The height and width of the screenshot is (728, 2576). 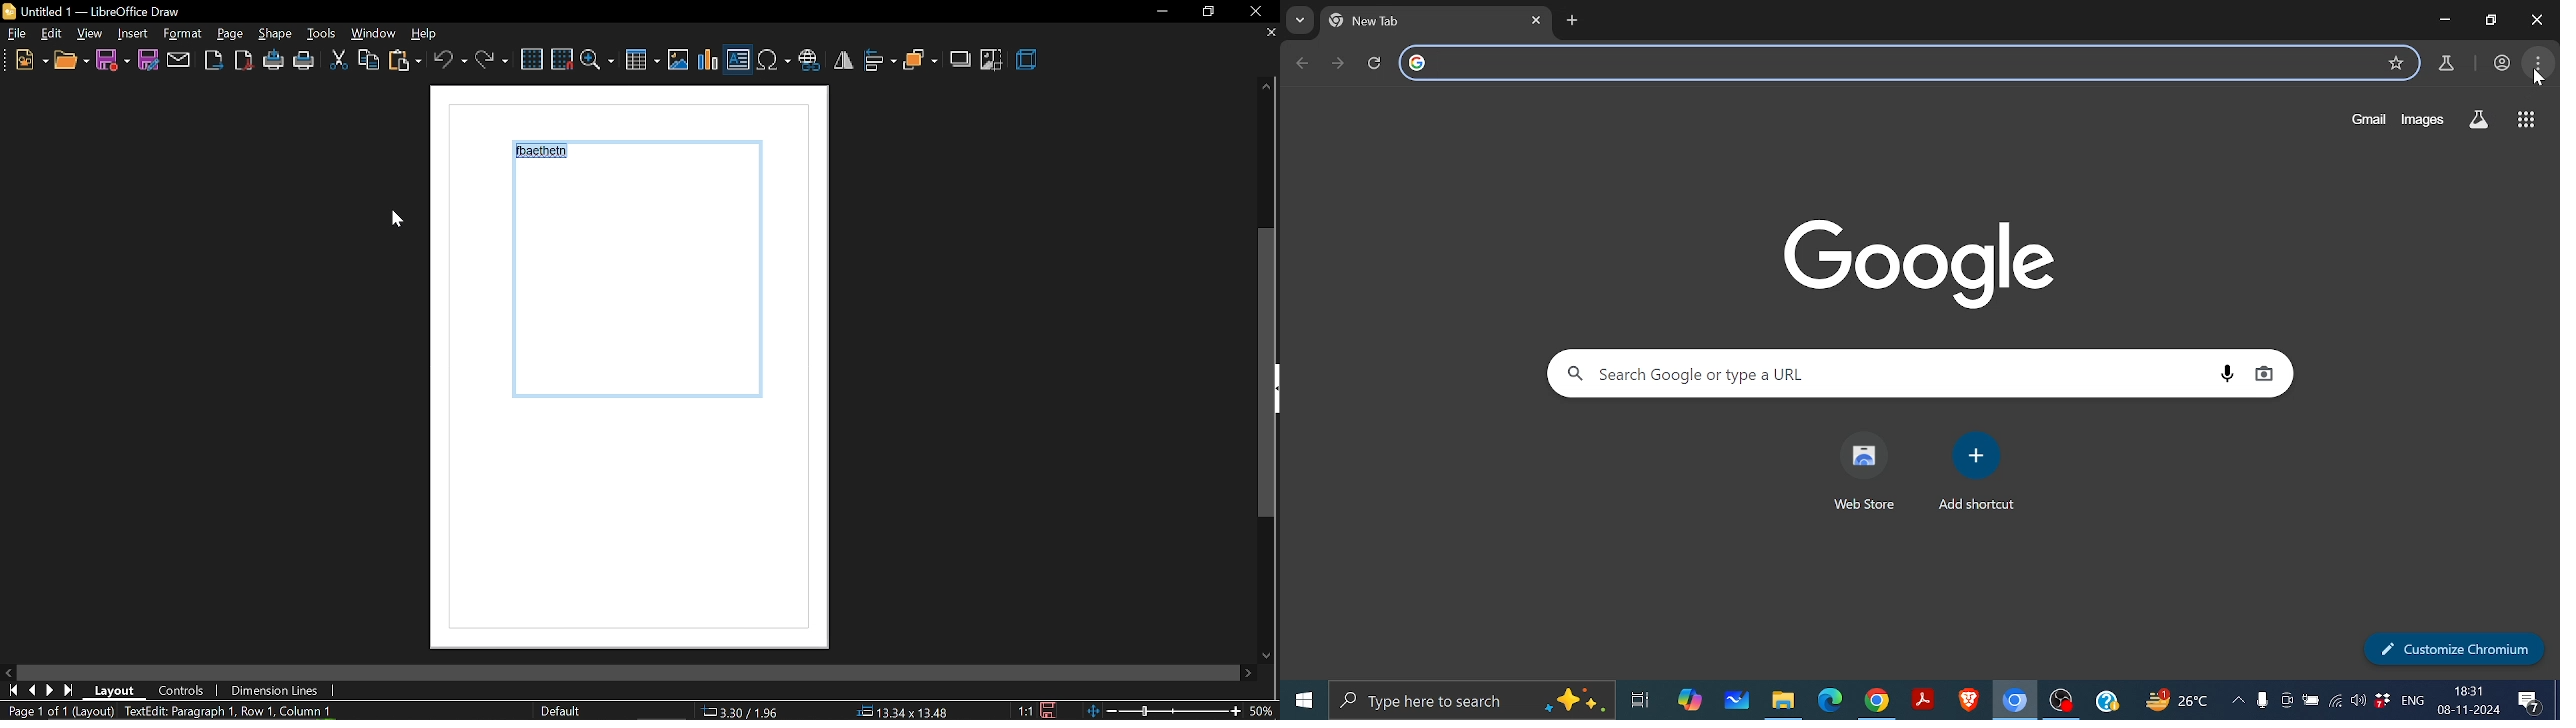 I want to click on open, so click(x=70, y=61).